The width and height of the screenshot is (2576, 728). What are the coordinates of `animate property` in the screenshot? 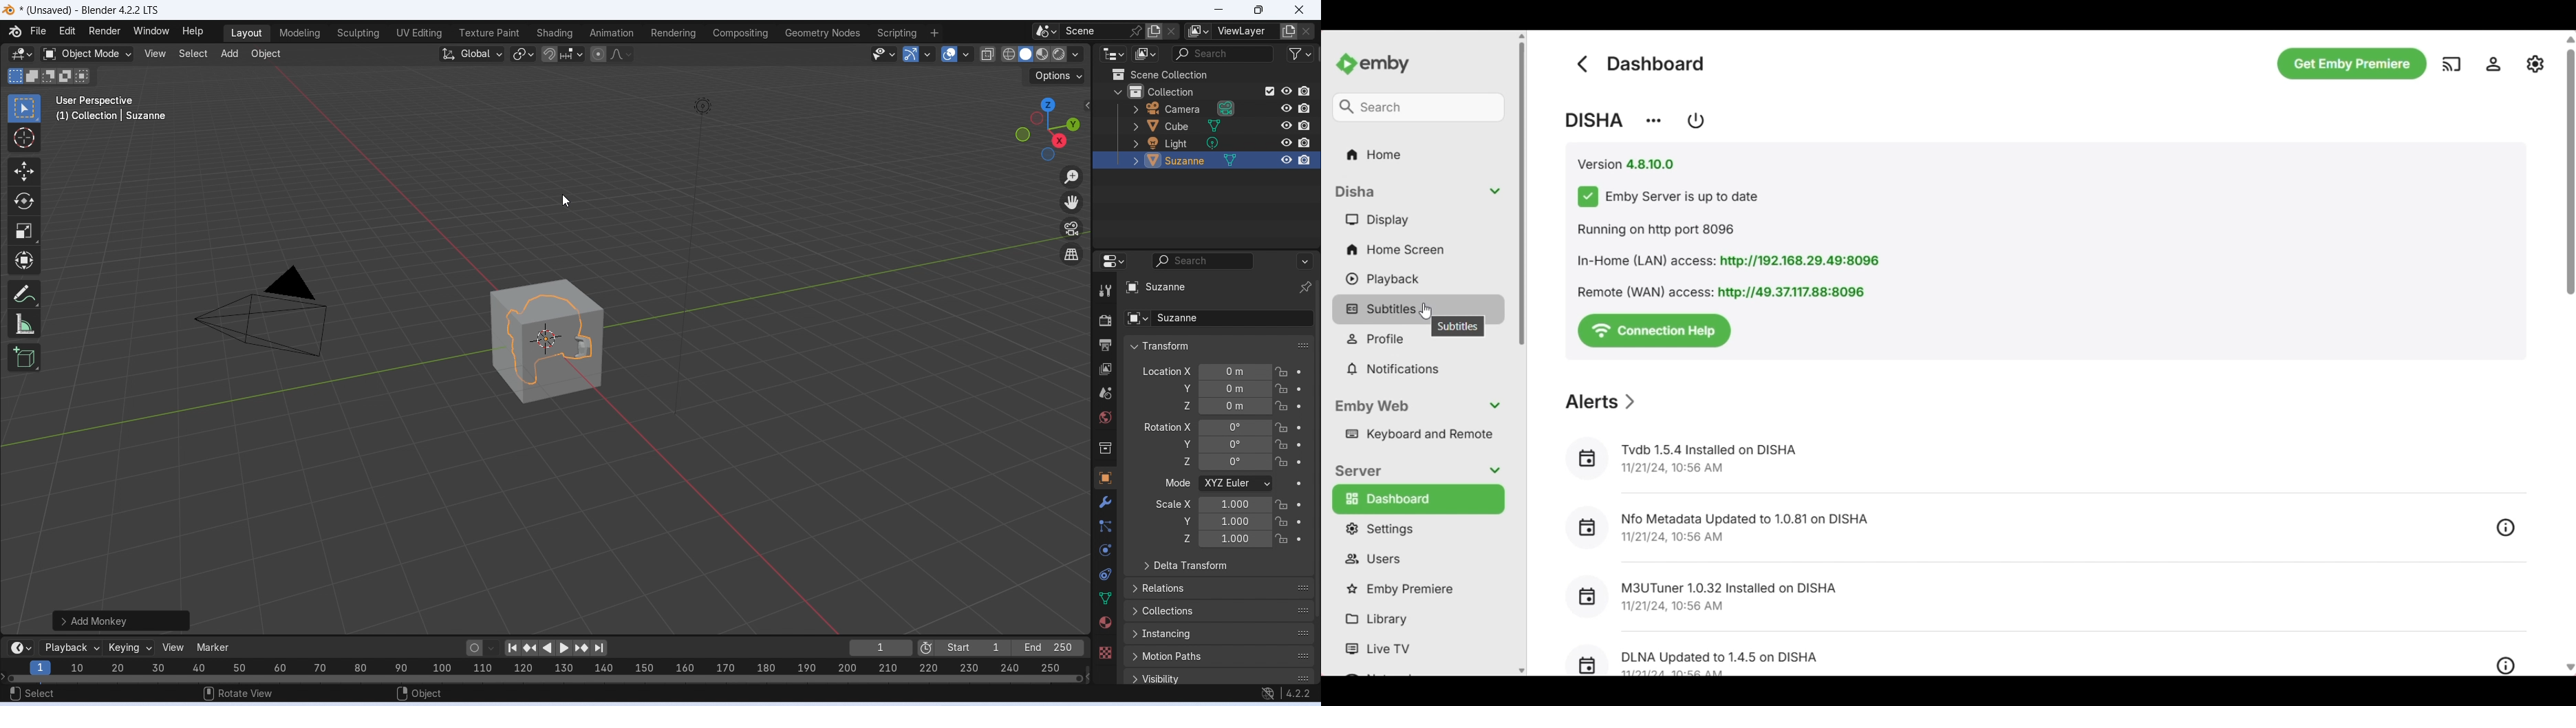 It's located at (1300, 372).